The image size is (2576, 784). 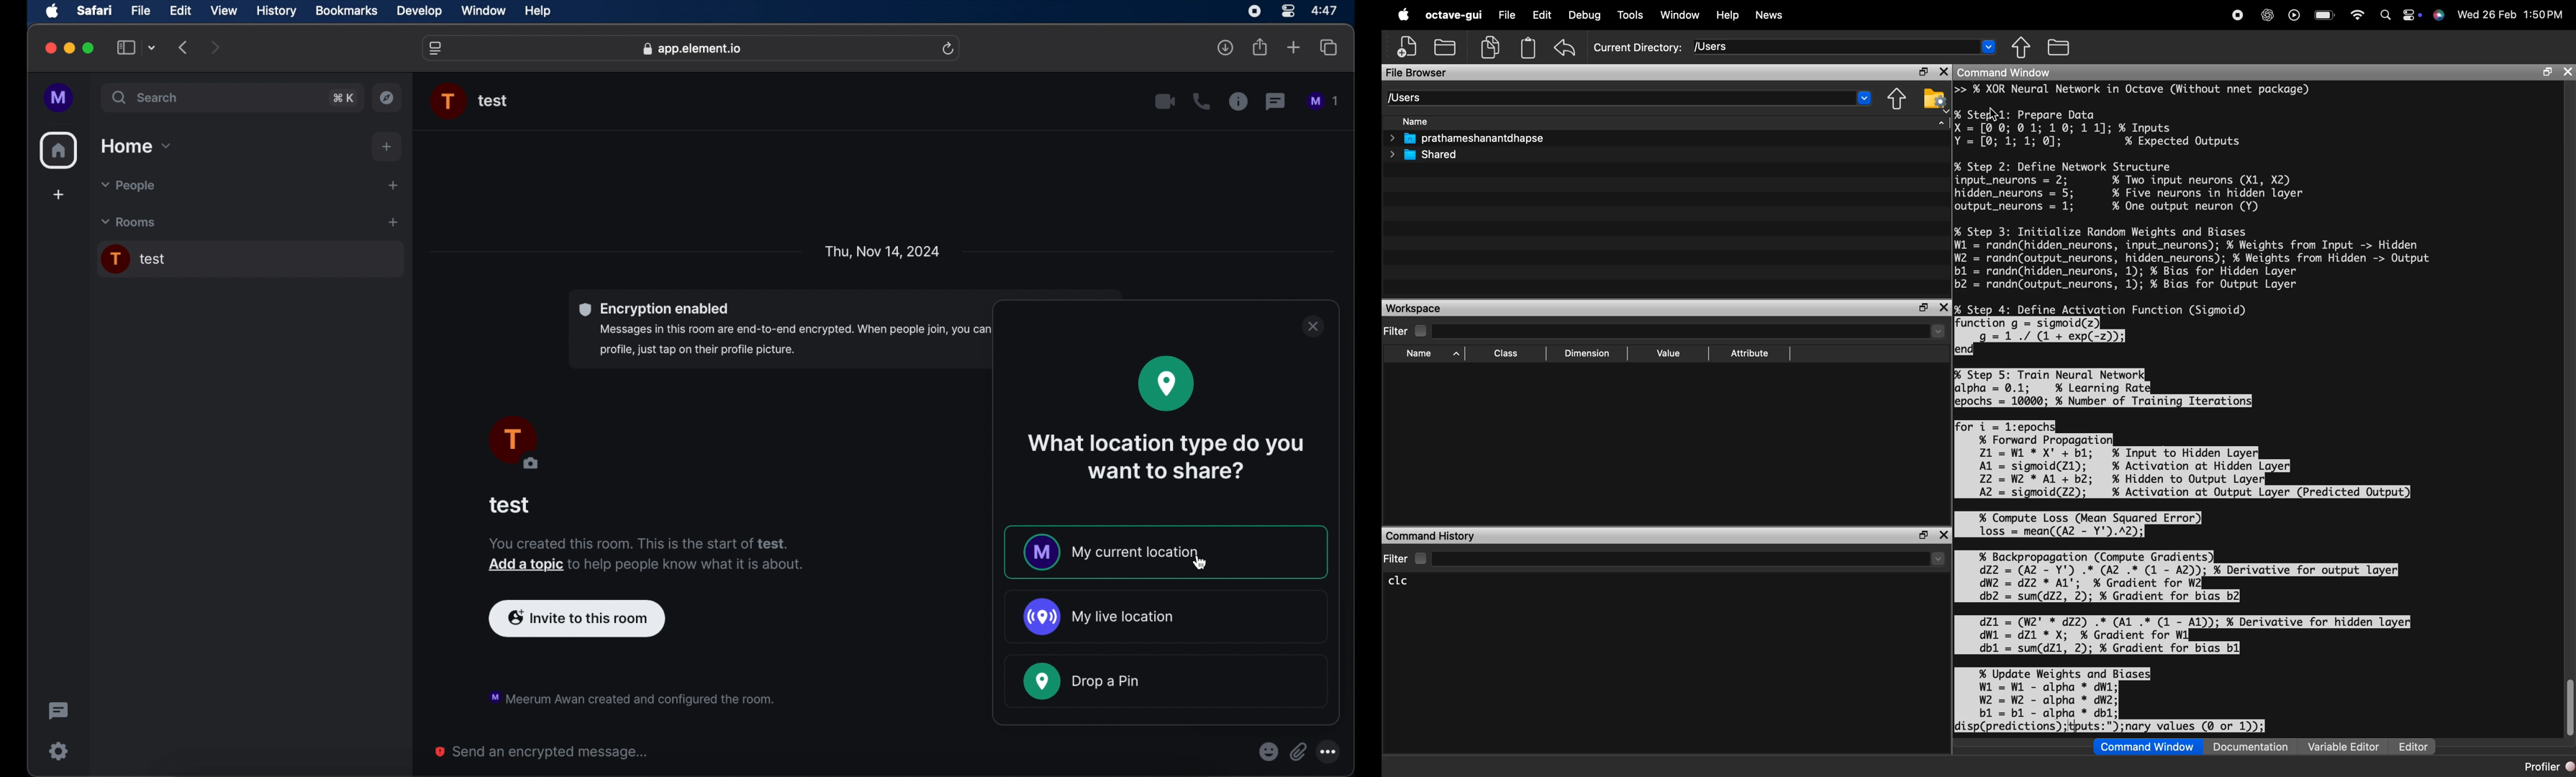 What do you see at coordinates (1431, 535) in the screenshot?
I see `Command History` at bounding box center [1431, 535].